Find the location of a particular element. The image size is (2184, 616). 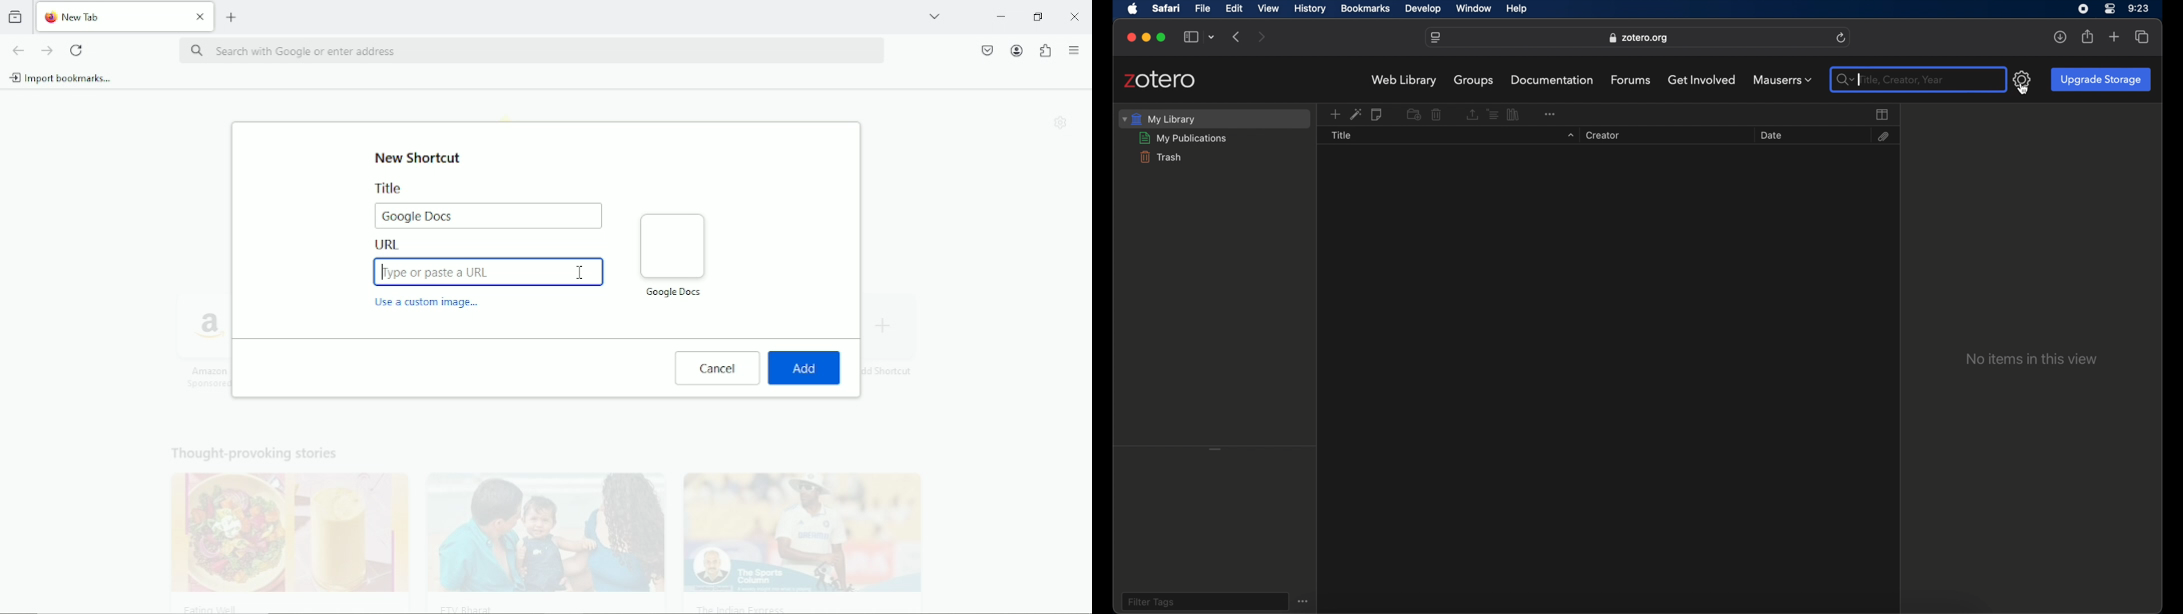

Close Tab is located at coordinates (201, 17).